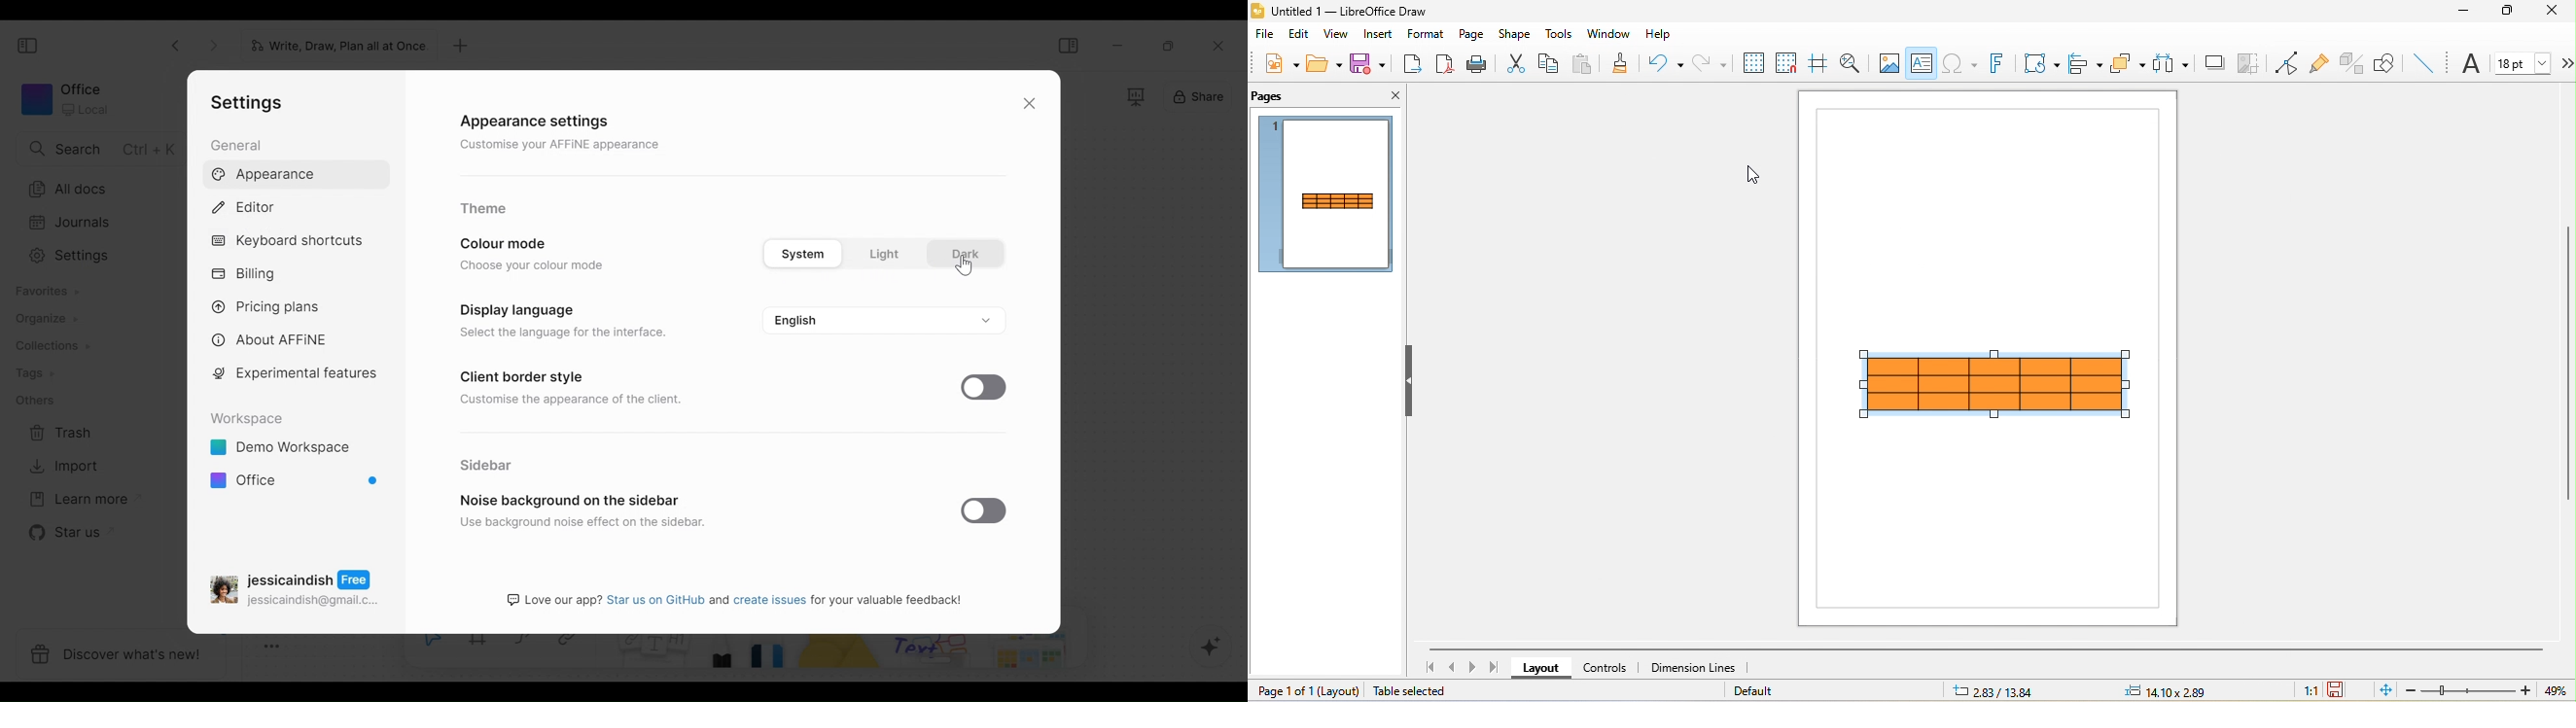  Describe the element at coordinates (1070, 44) in the screenshot. I see `Show/Hide Sidebar ` at that location.